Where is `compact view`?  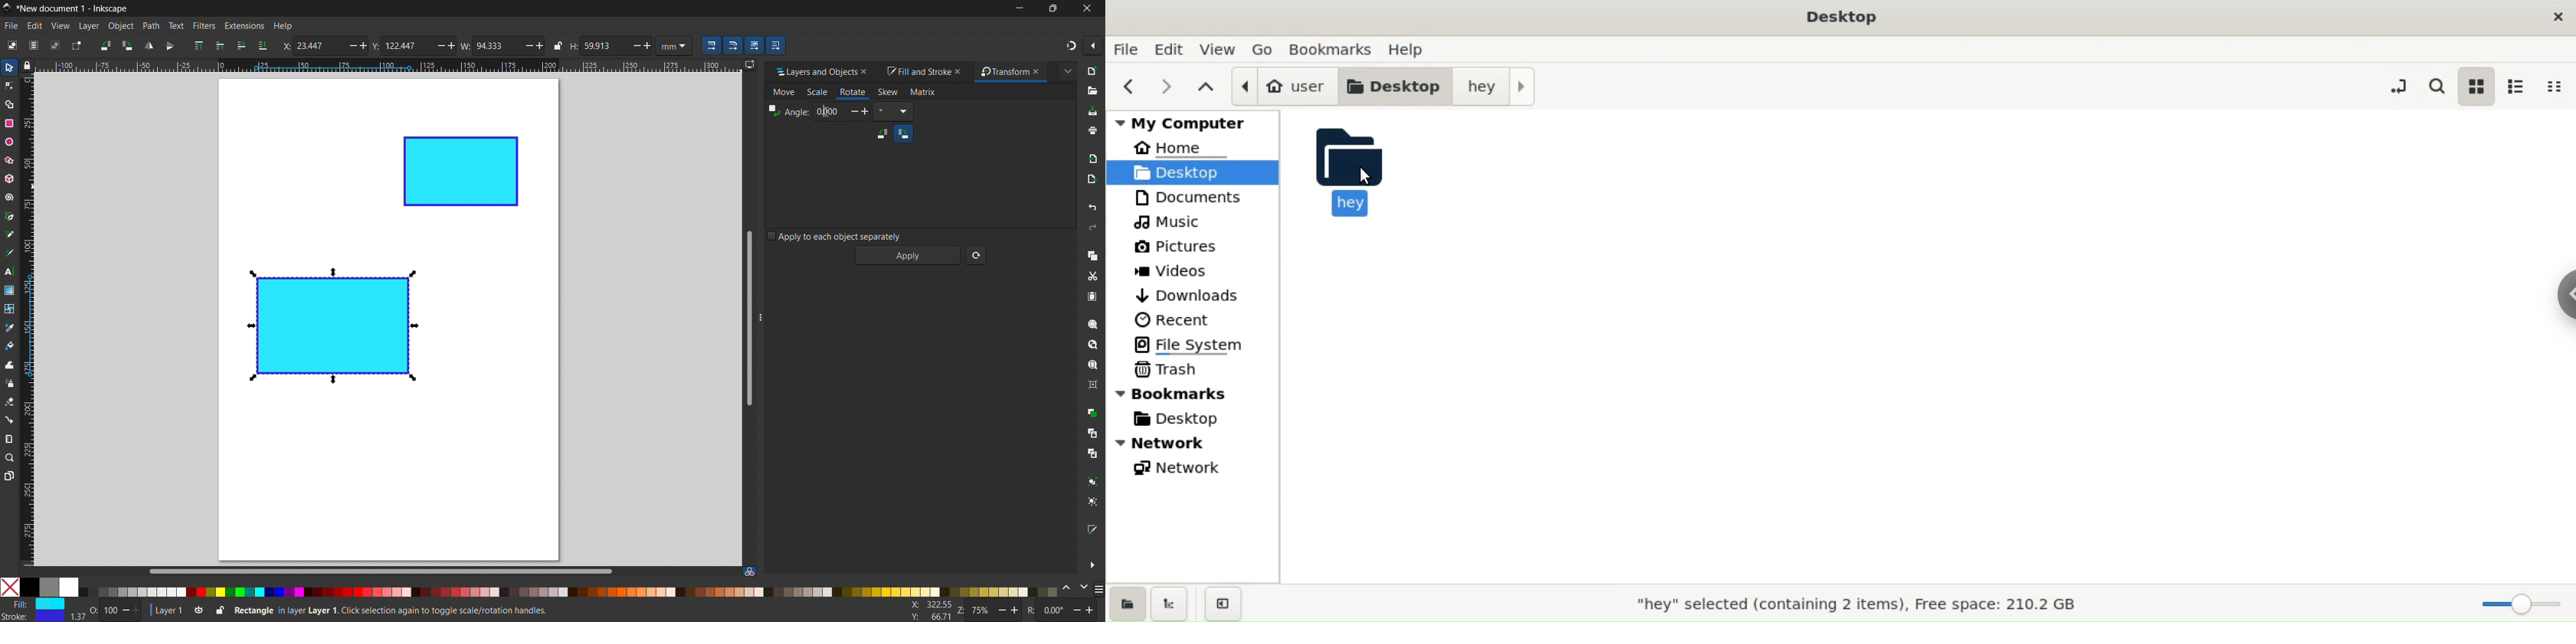 compact view is located at coordinates (2555, 85).